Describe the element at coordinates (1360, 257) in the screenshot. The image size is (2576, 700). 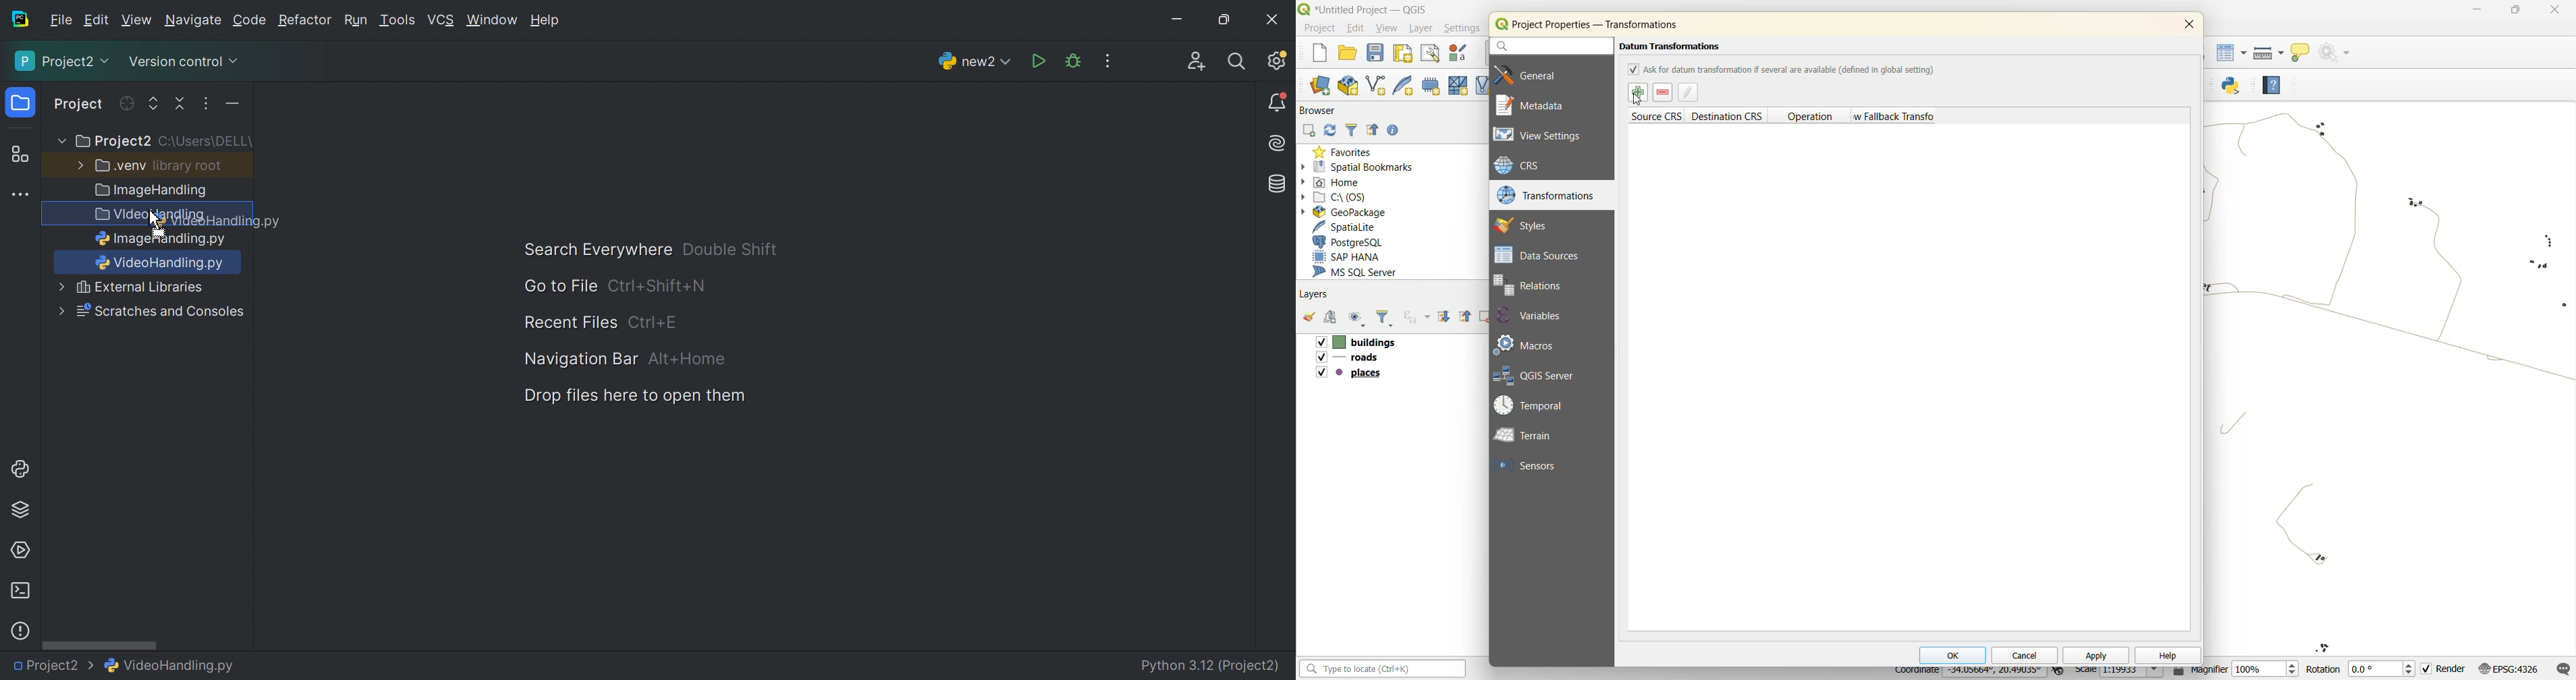
I see `sap hana` at that location.